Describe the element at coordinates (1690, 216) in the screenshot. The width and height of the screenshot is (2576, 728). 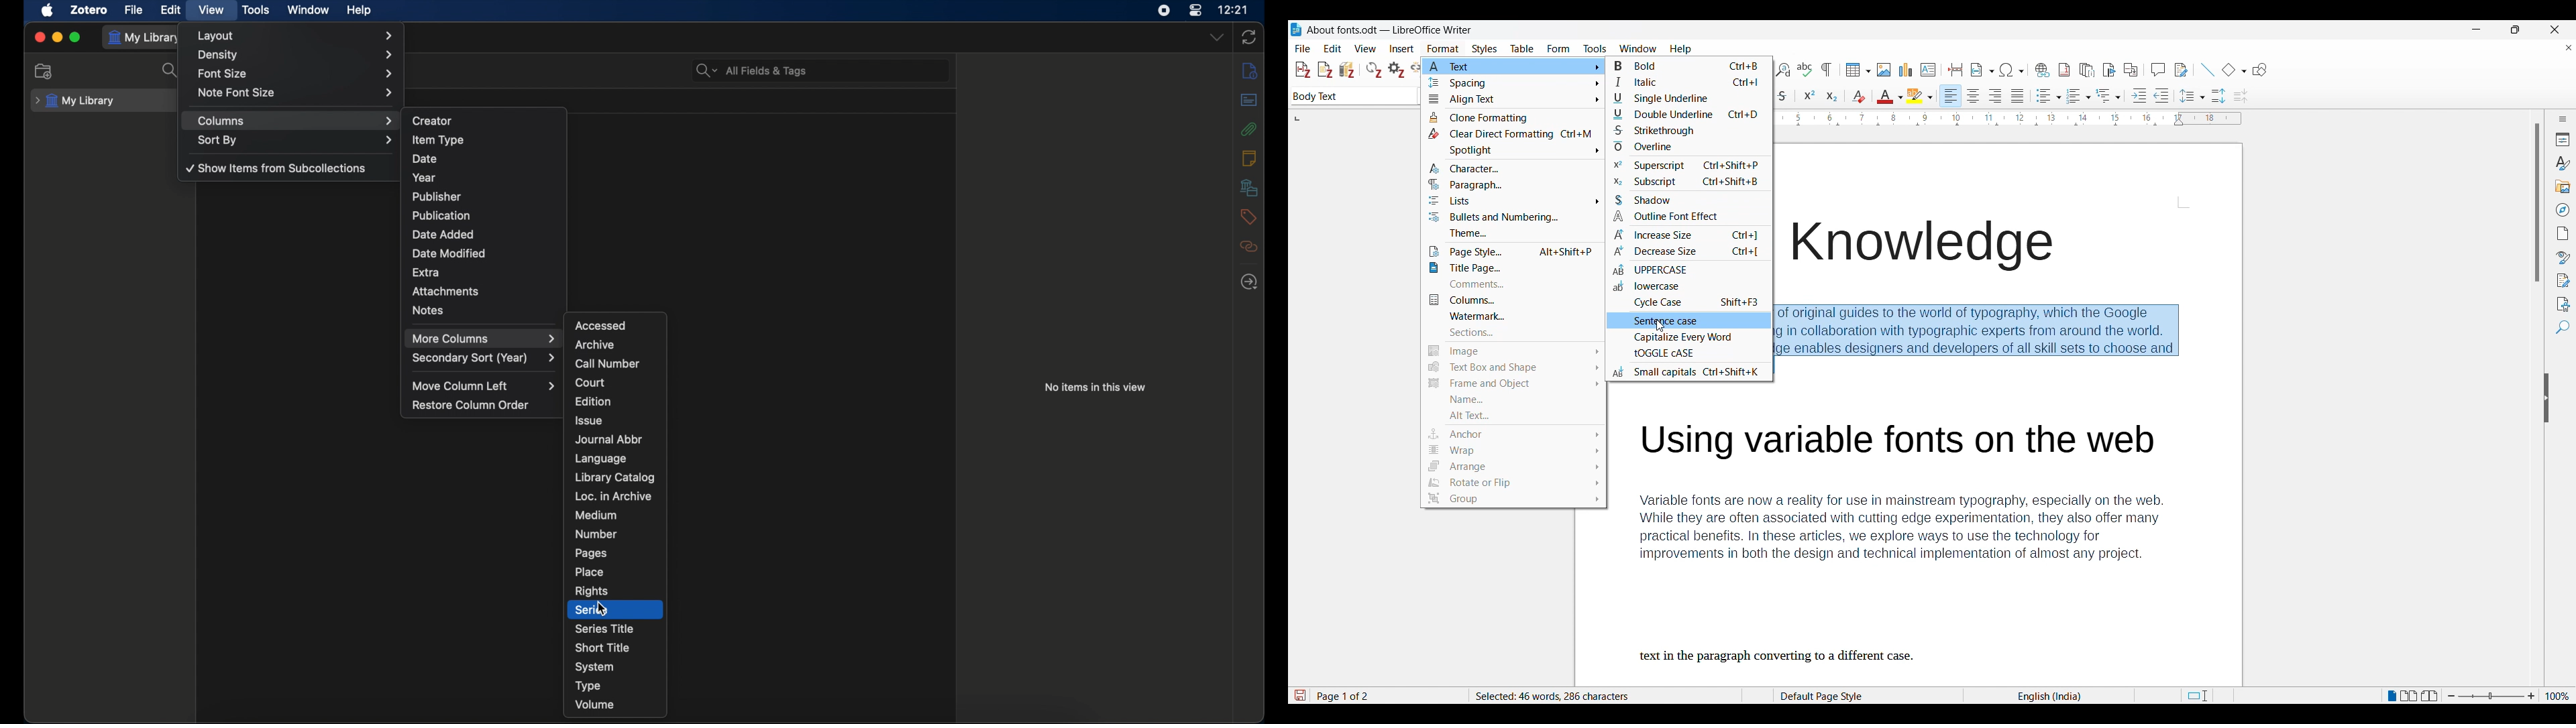
I see `Outline font effect` at that location.